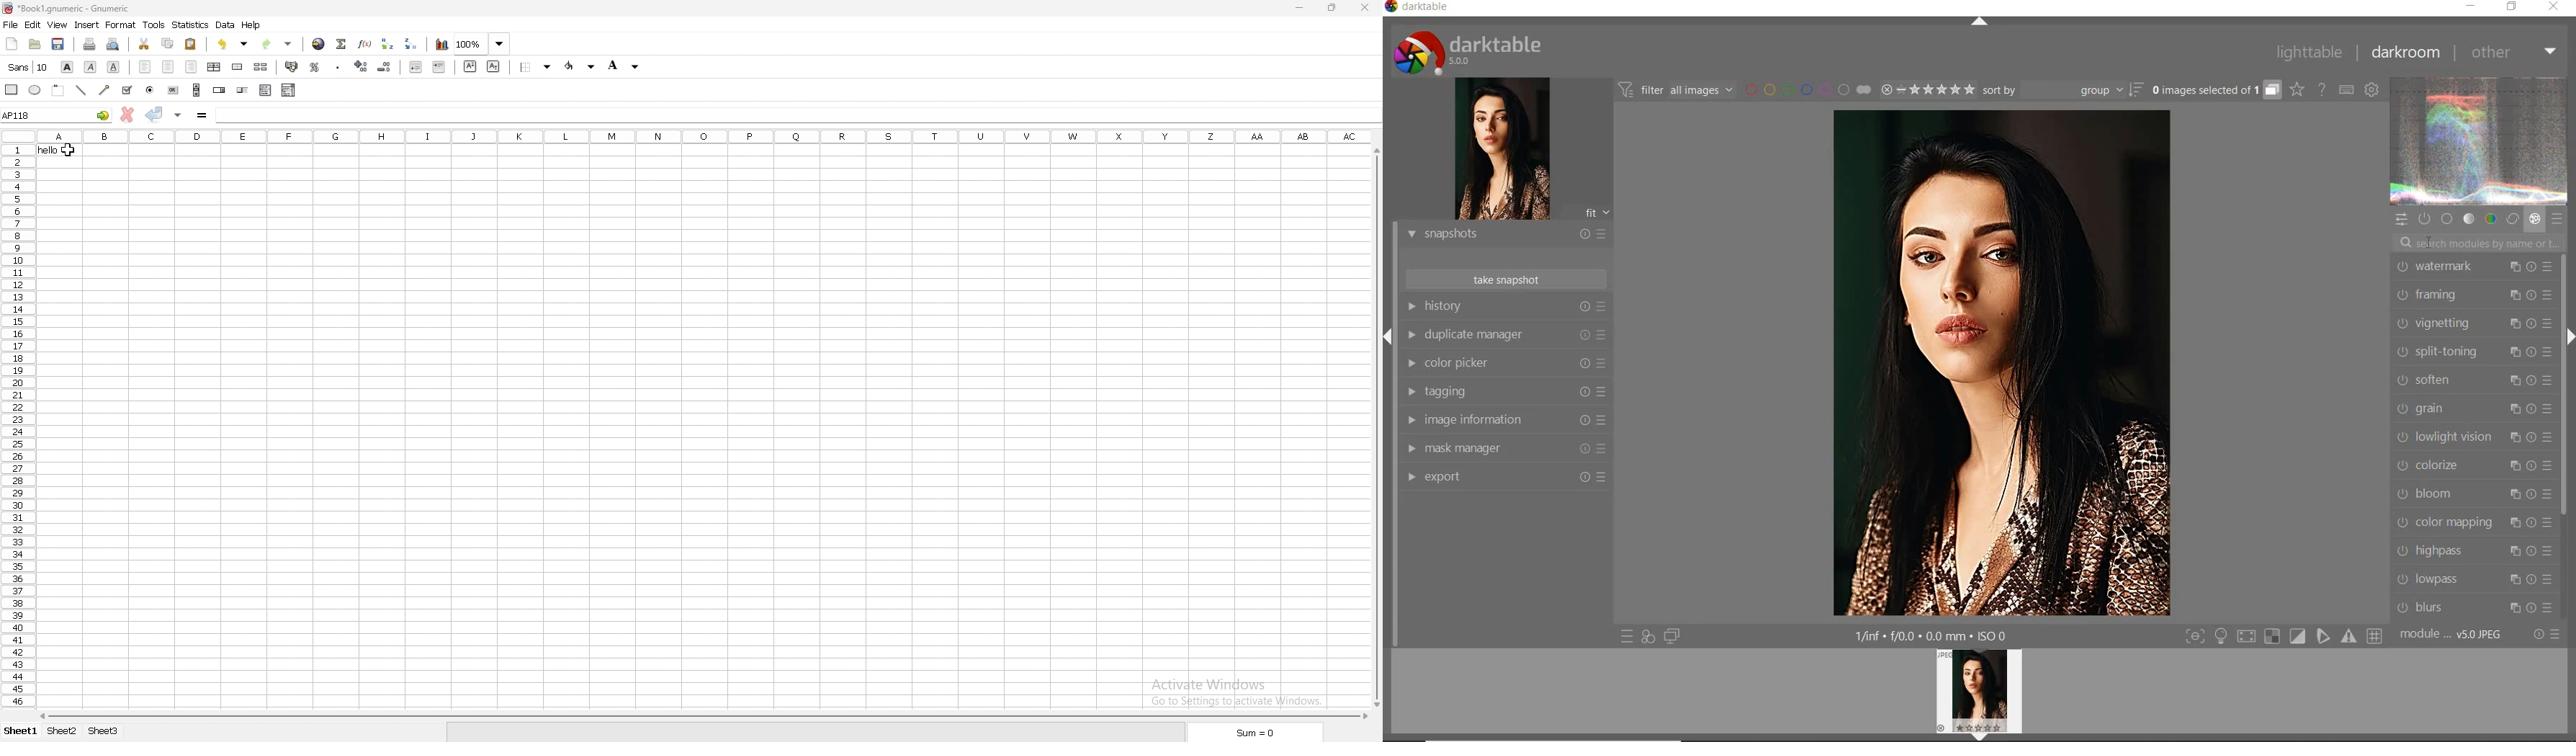 This screenshot has height=756, width=2576. I want to click on set keyboard shortcuts, so click(2345, 90).